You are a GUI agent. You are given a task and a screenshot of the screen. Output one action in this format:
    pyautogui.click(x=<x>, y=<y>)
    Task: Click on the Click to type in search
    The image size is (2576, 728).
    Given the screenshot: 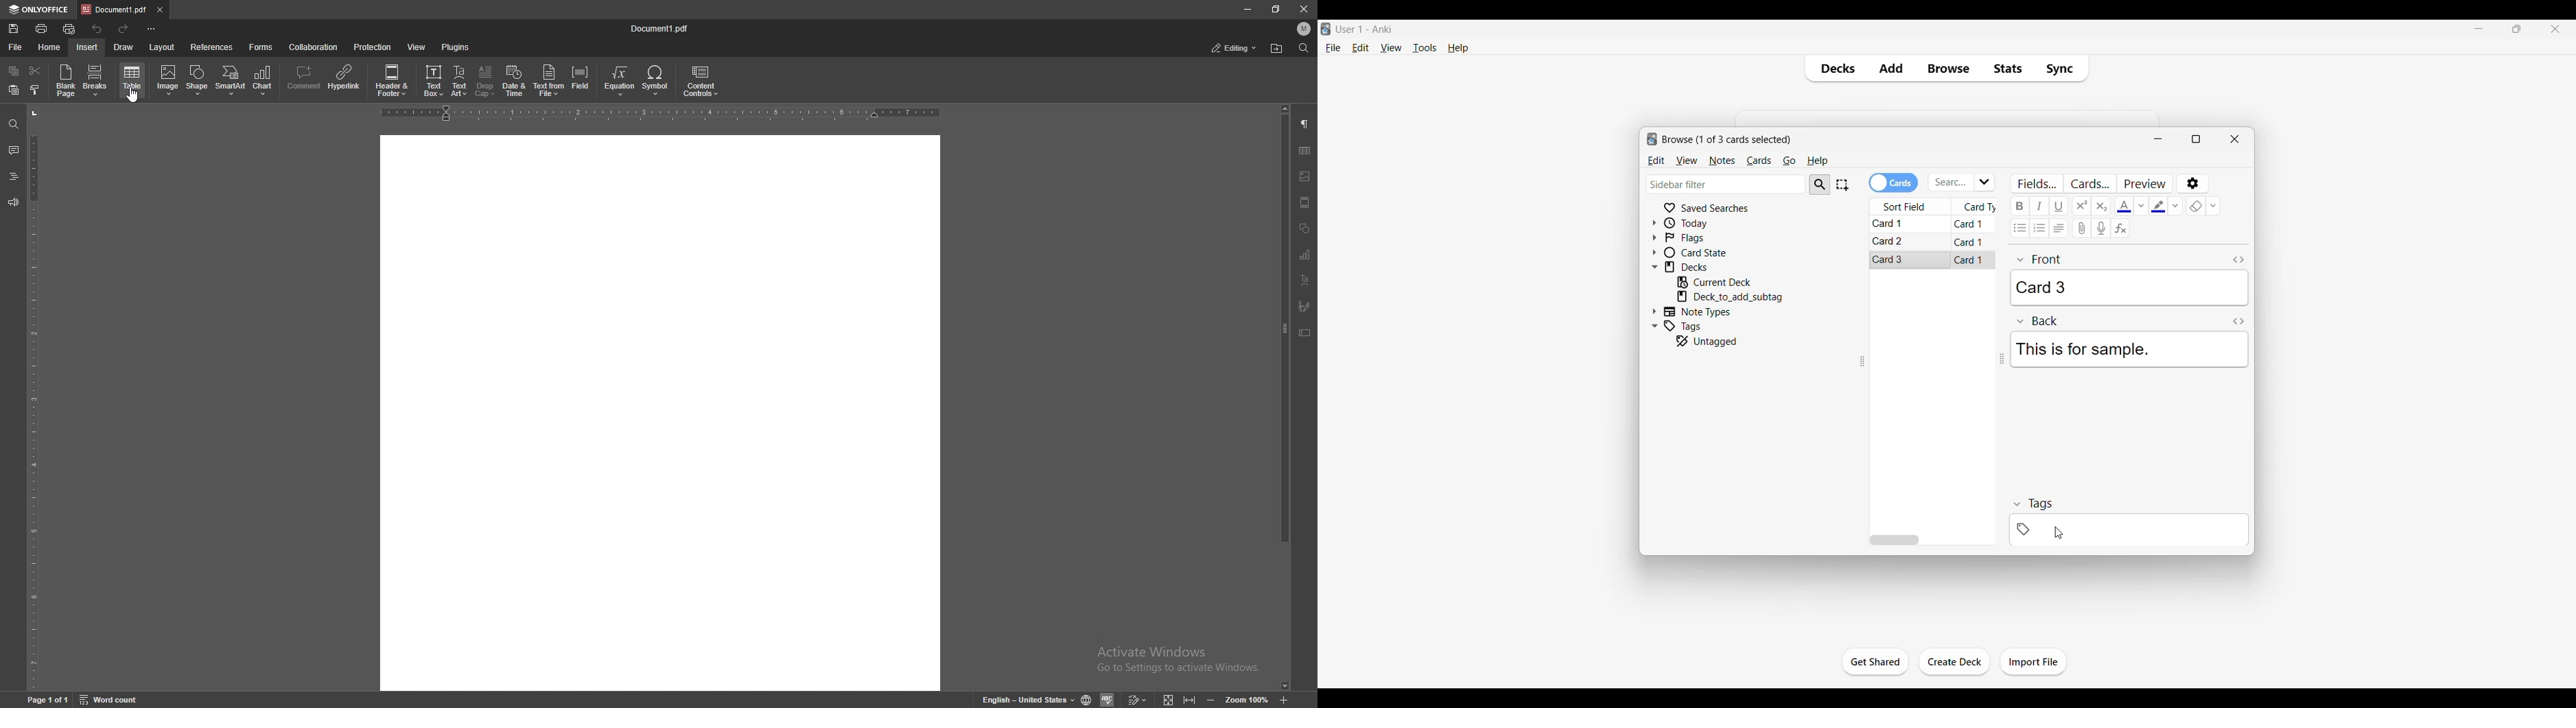 What is the action you would take?
    pyautogui.click(x=1951, y=183)
    